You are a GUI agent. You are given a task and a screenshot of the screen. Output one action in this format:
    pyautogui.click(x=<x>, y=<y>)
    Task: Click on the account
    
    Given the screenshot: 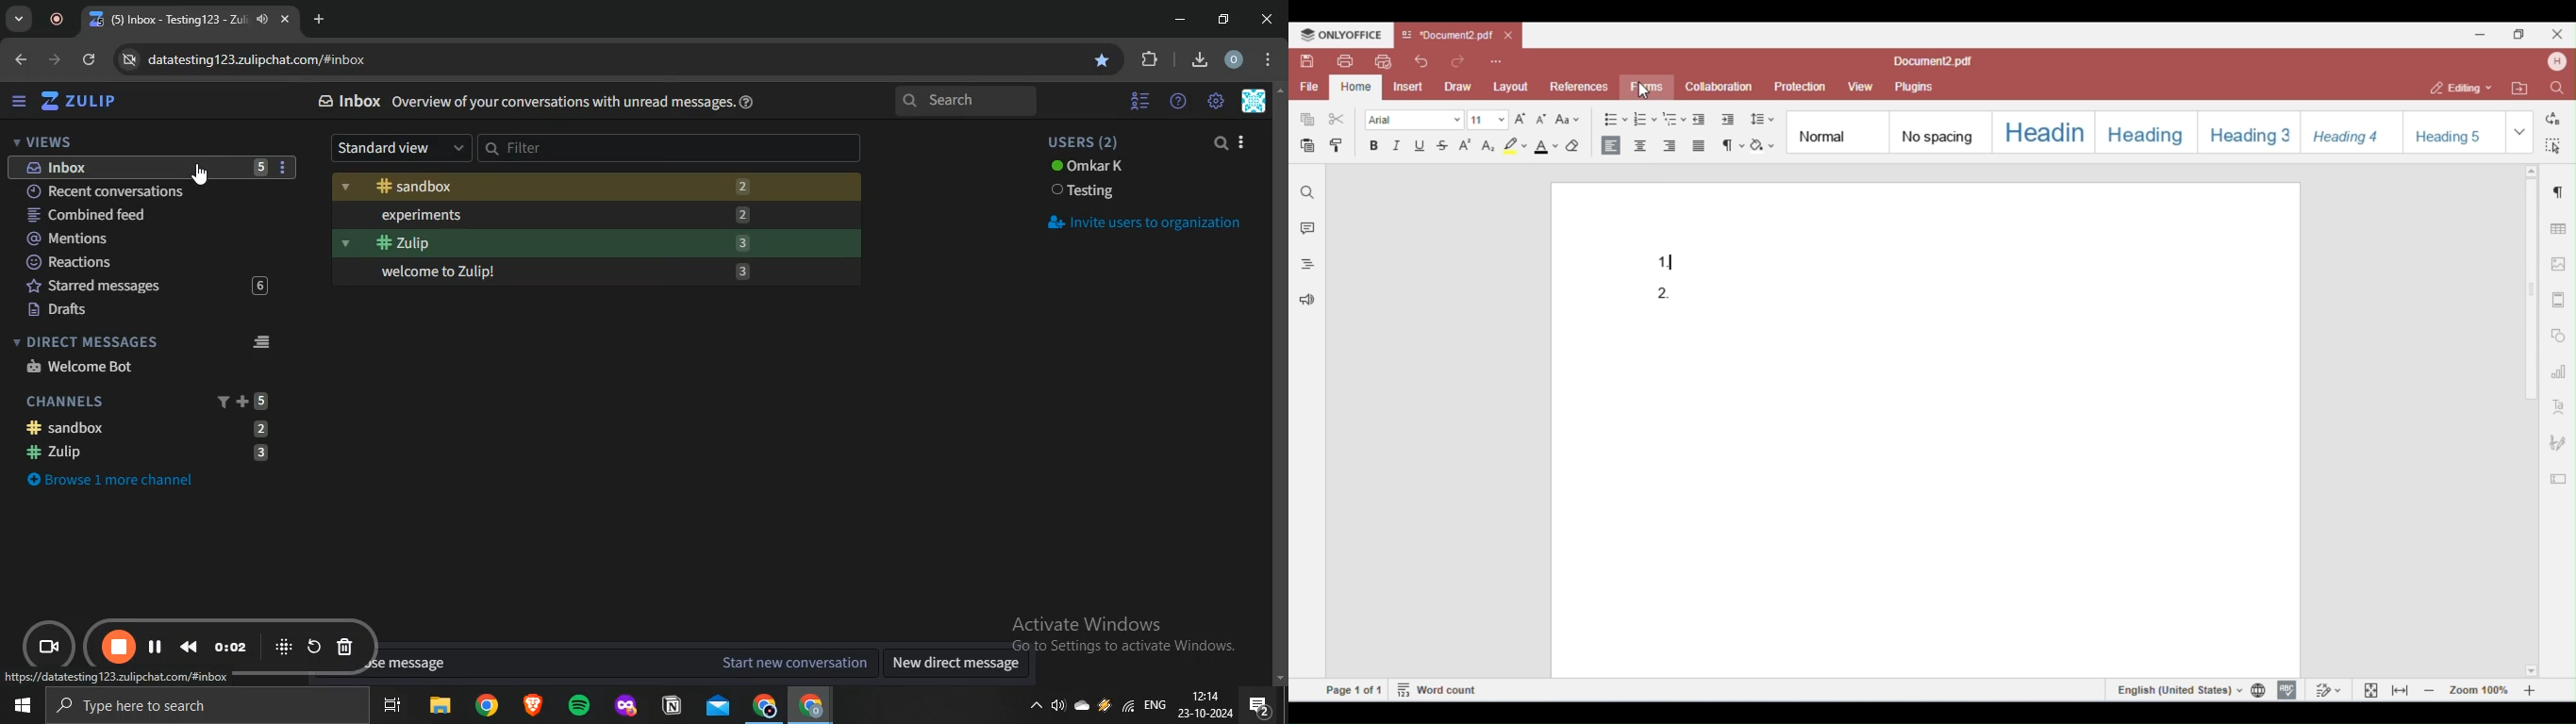 What is the action you would take?
    pyautogui.click(x=1235, y=60)
    